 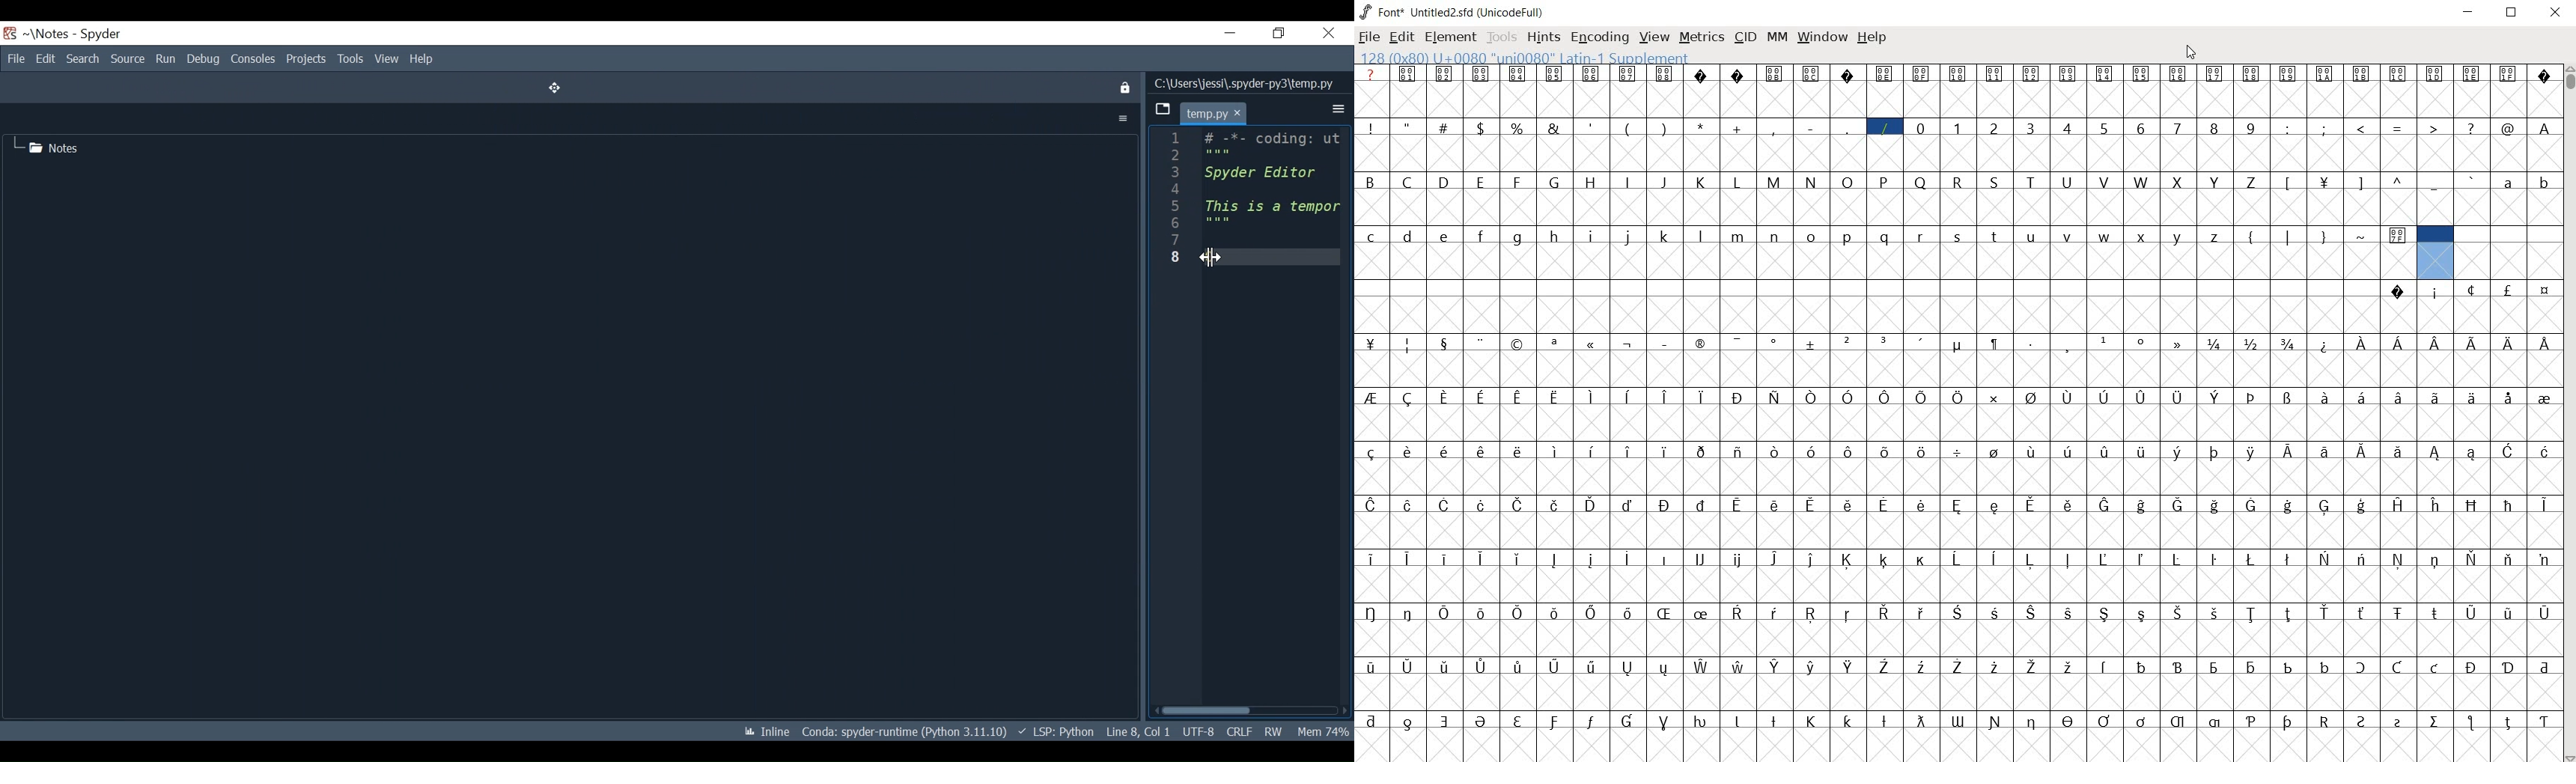 What do you see at coordinates (2143, 506) in the screenshot?
I see `Symbol` at bounding box center [2143, 506].